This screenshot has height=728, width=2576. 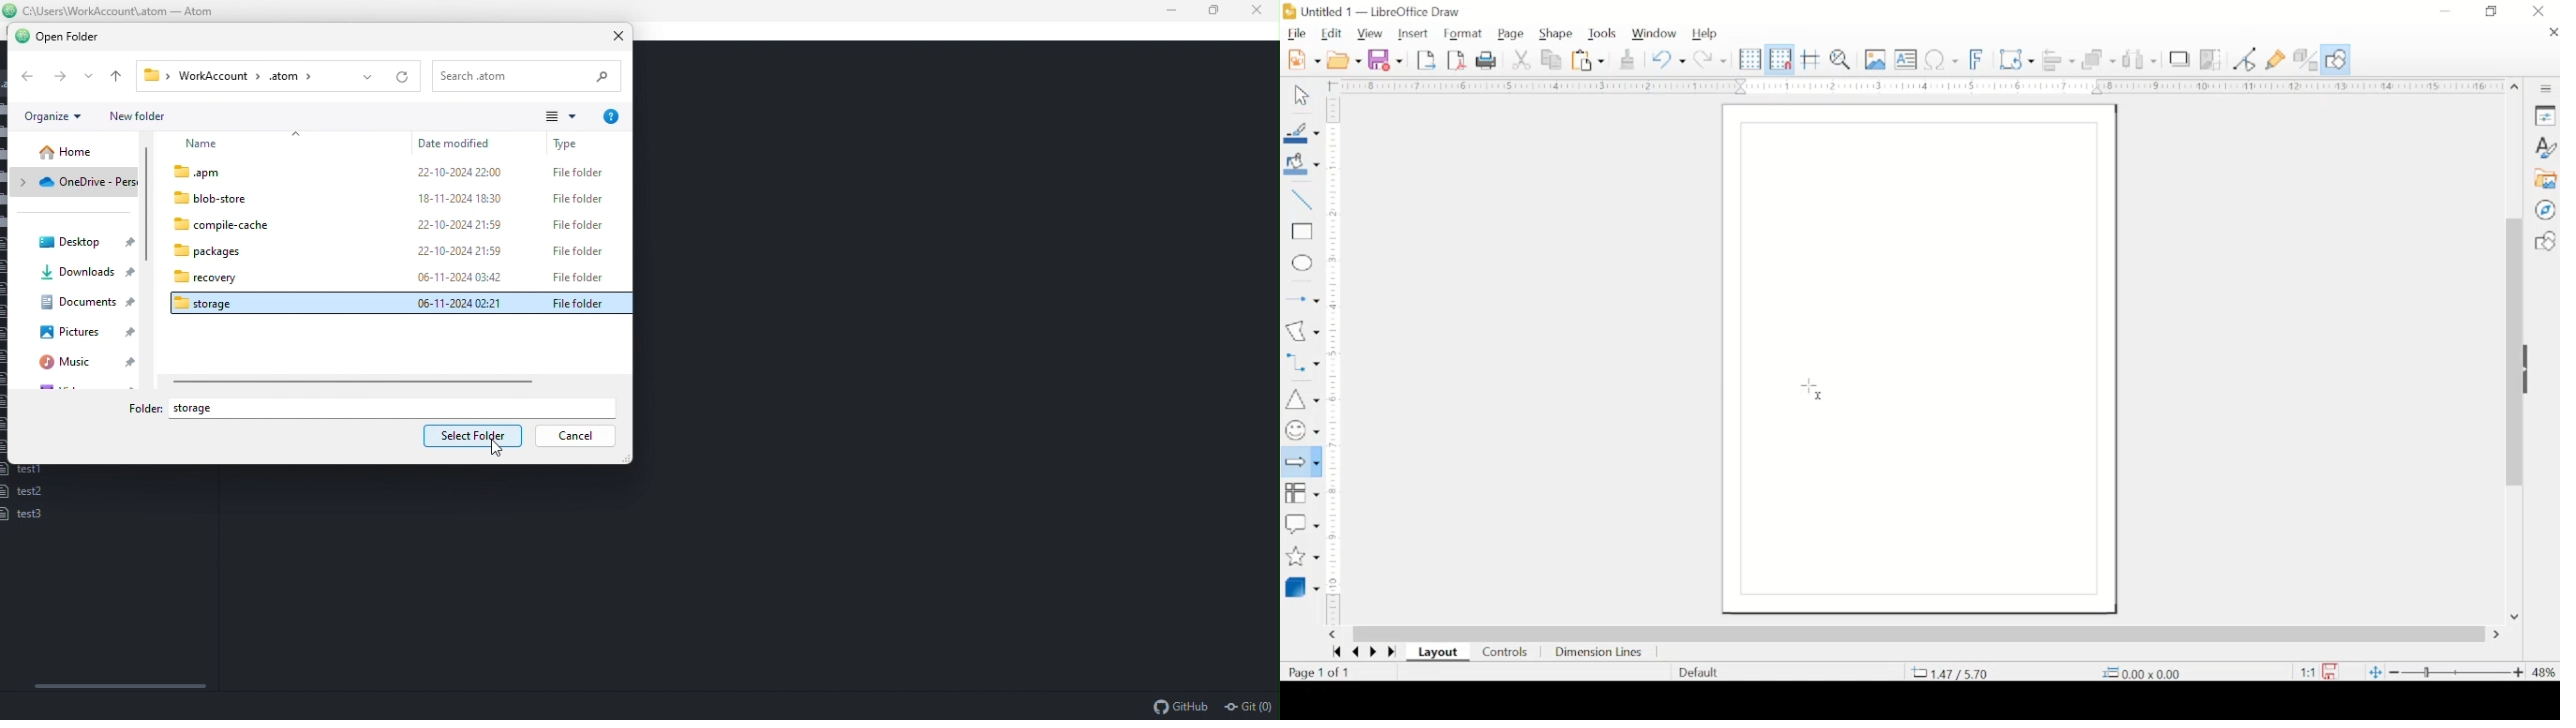 What do you see at coordinates (1177, 9) in the screenshot?
I see `Minimise` at bounding box center [1177, 9].